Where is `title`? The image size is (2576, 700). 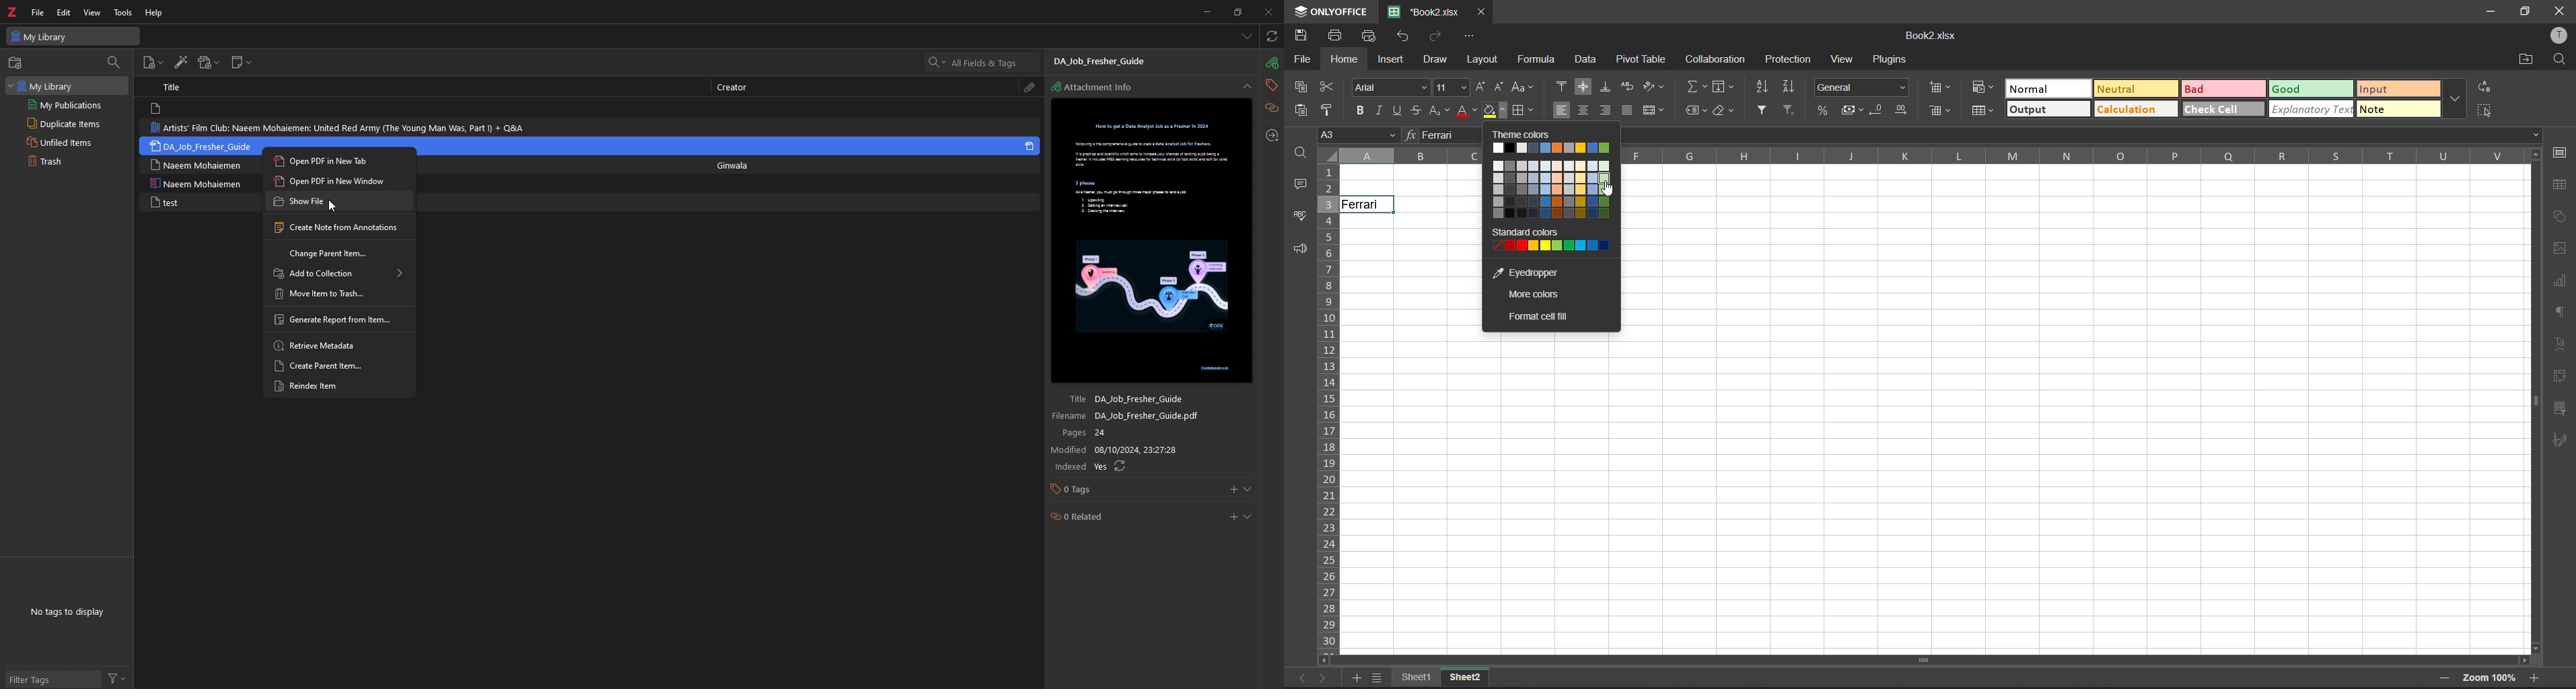
title is located at coordinates (1142, 398).